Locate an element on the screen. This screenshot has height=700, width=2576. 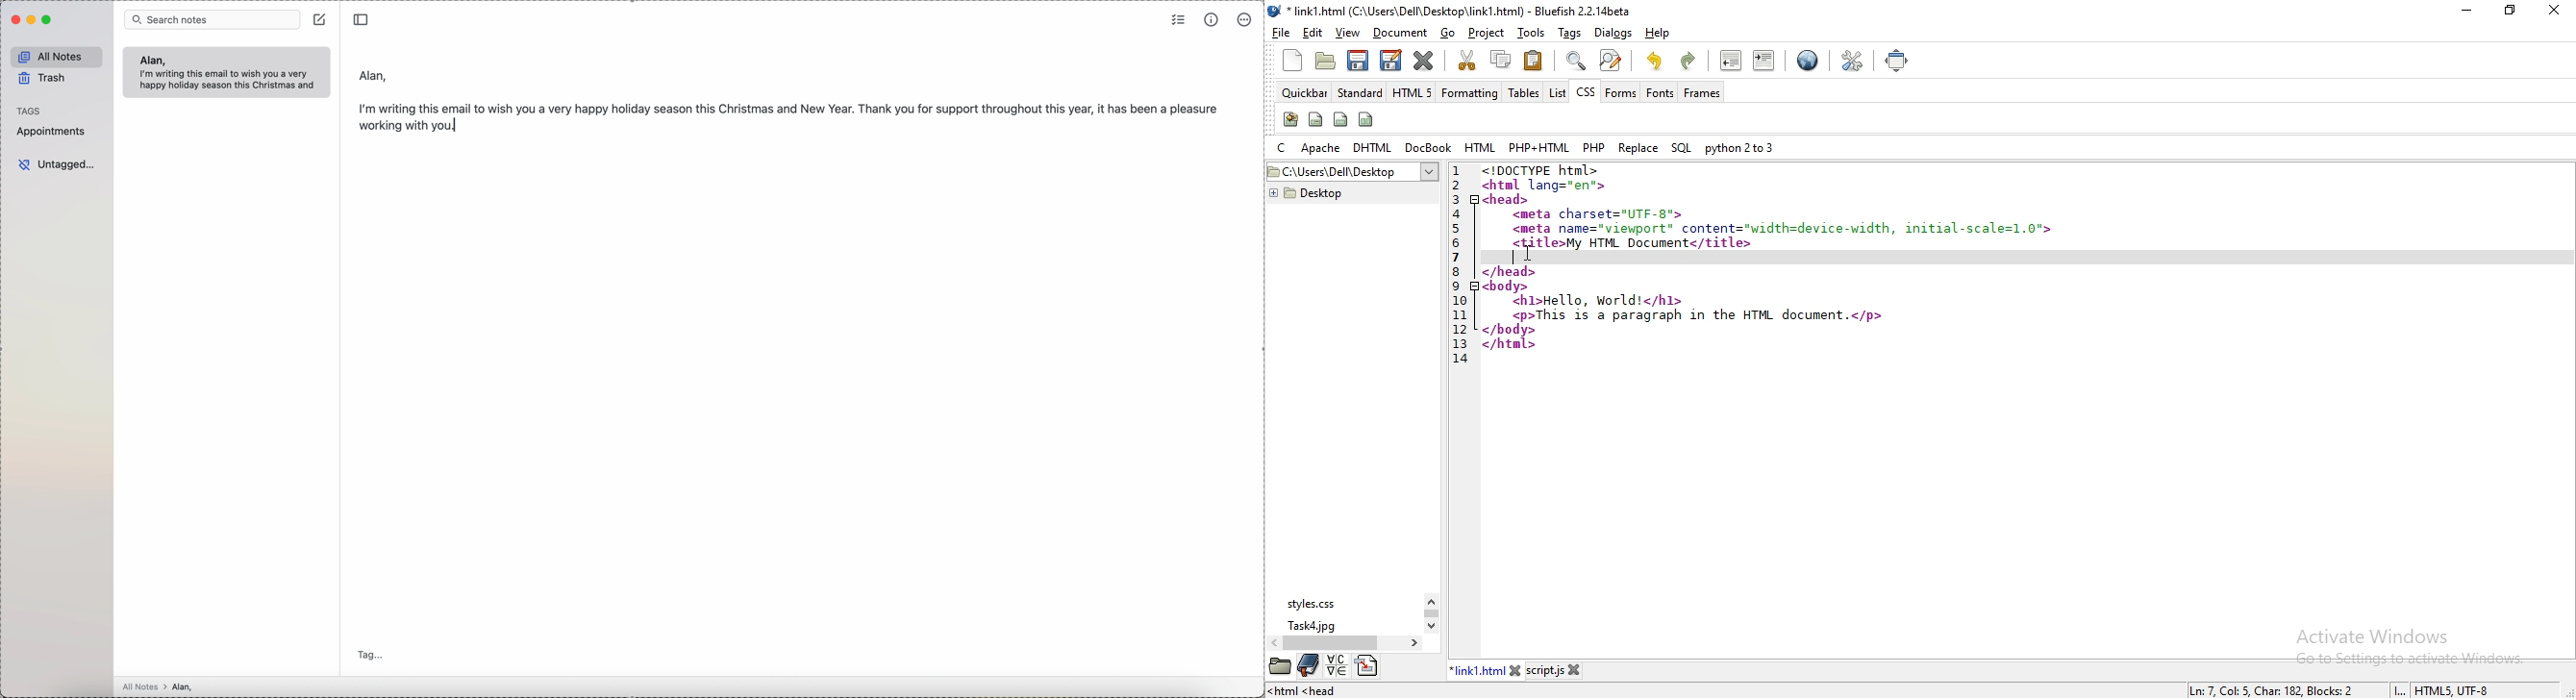
all notes > Alan, is located at coordinates (161, 687).